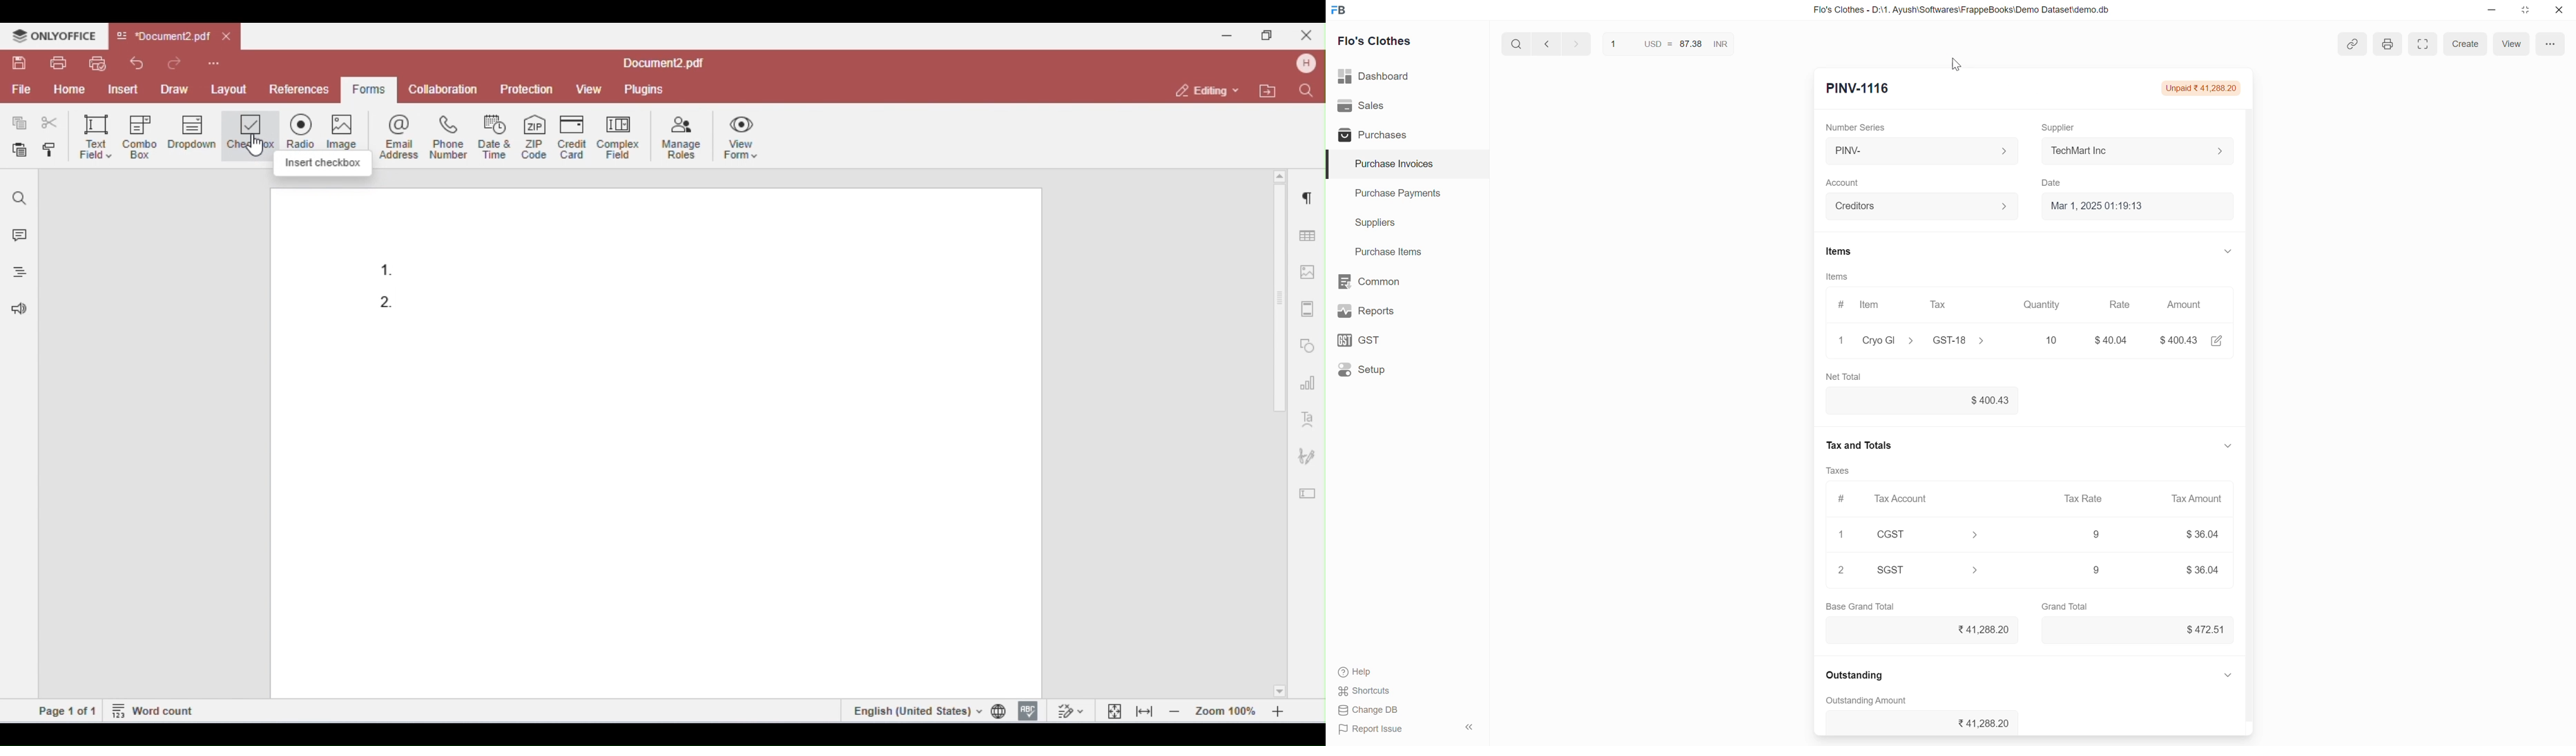 This screenshot has width=2576, height=756. Describe the element at coordinates (2552, 44) in the screenshot. I see `more` at that location.